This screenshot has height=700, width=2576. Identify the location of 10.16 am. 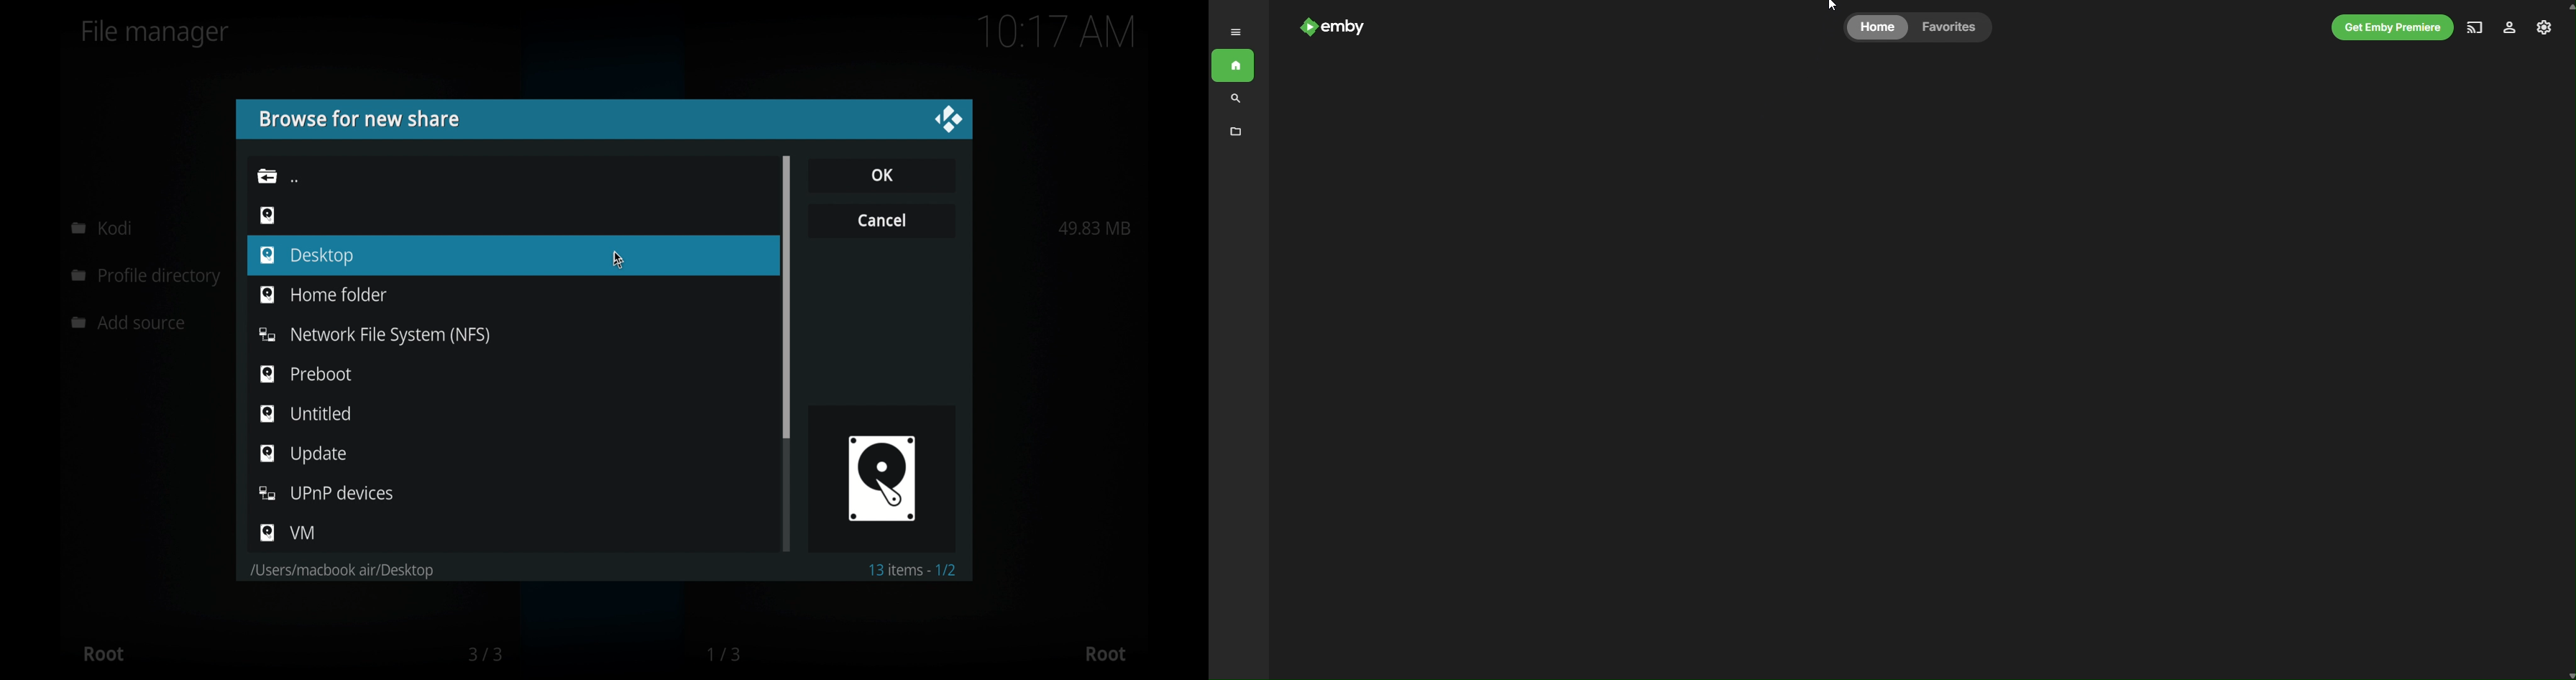
(1057, 31).